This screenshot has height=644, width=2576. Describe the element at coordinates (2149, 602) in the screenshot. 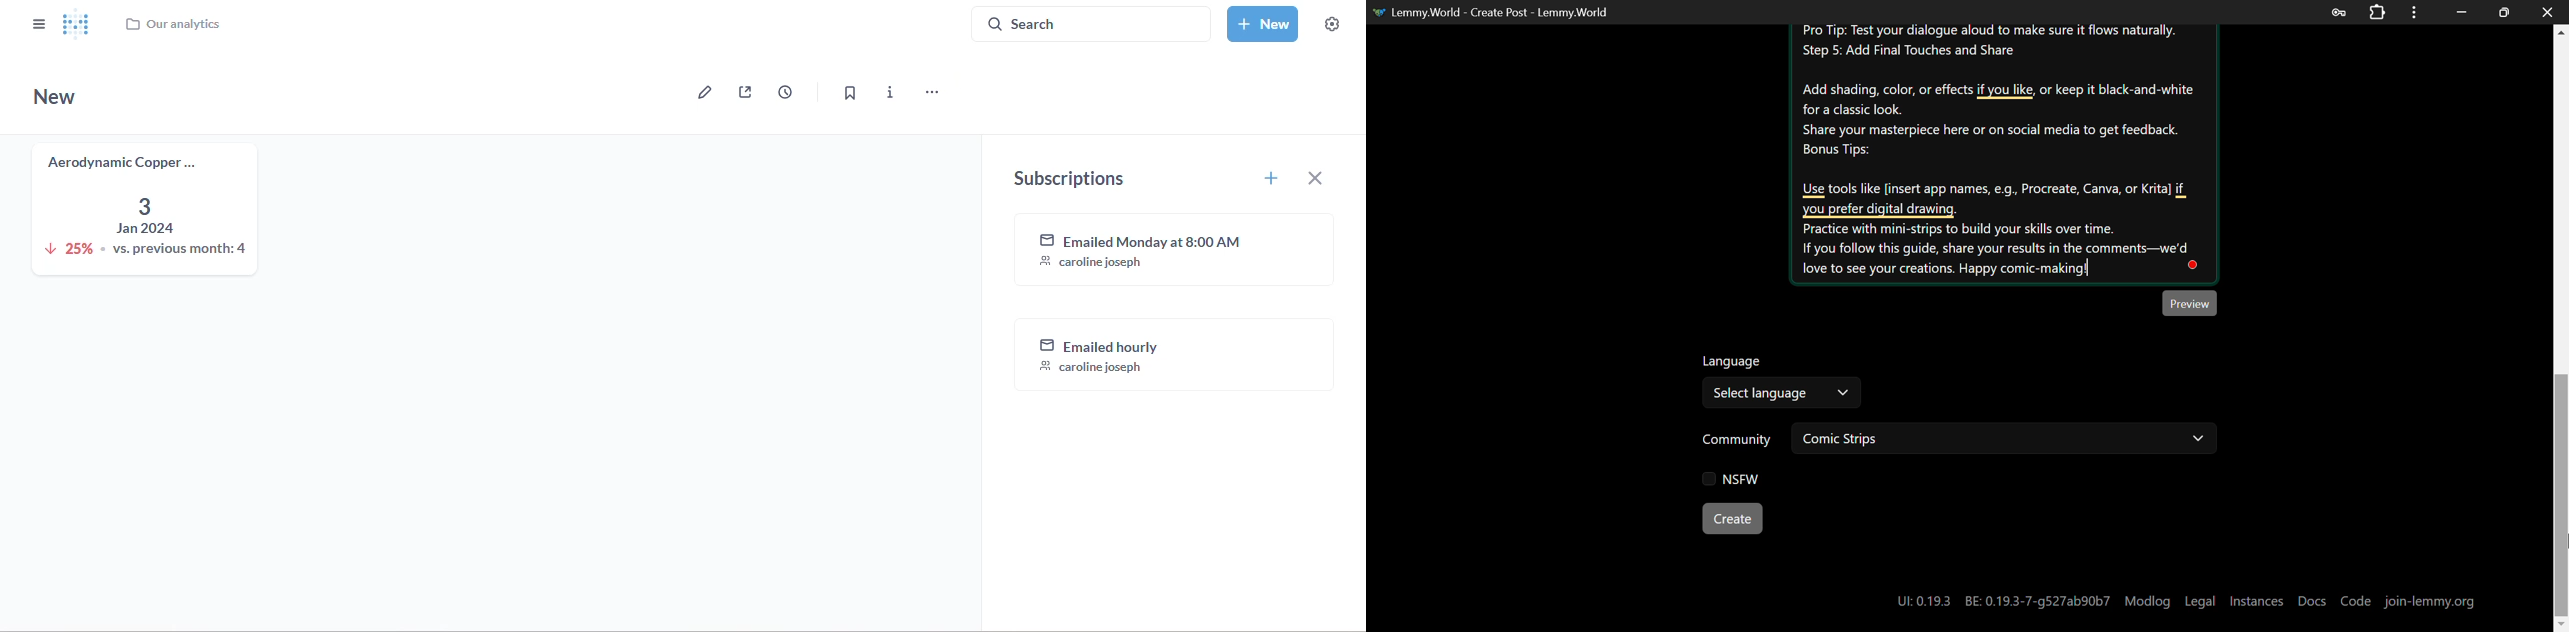

I see `Modlog` at that location.